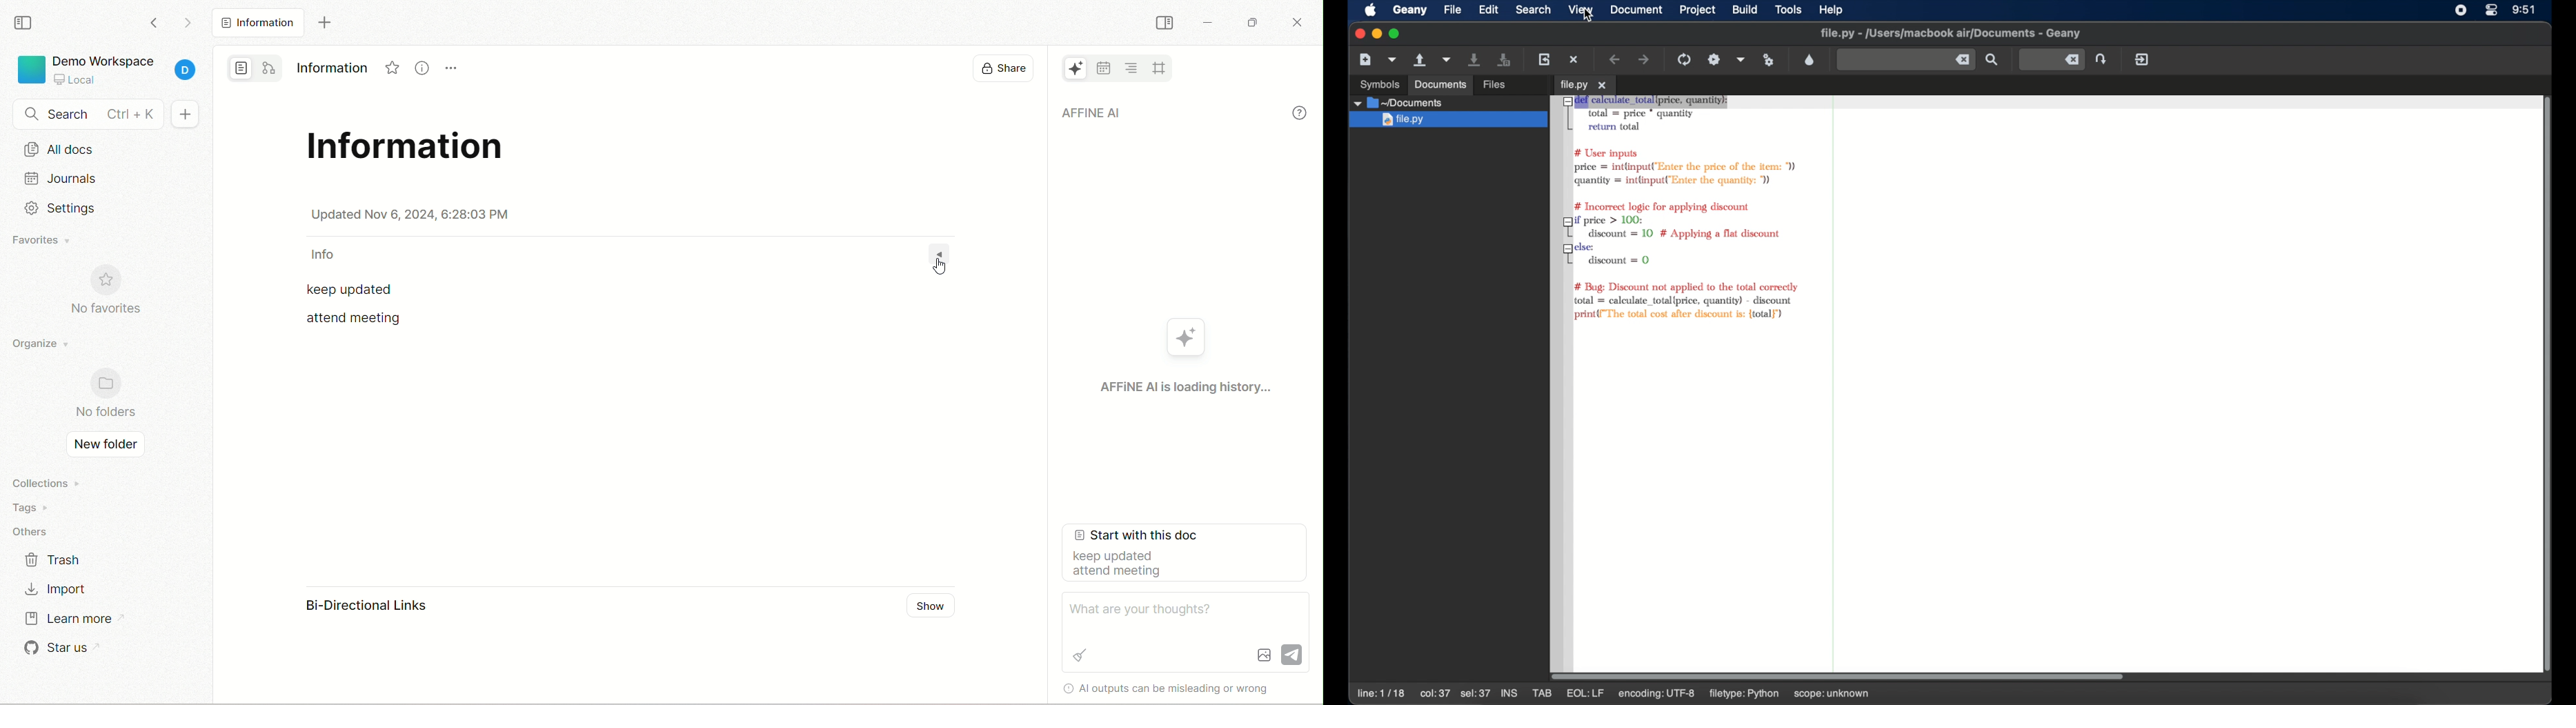 The image size is (2576, 728). Describe the element at coordinates (104, 396) in the screenshot. I see `no folders` at that location.